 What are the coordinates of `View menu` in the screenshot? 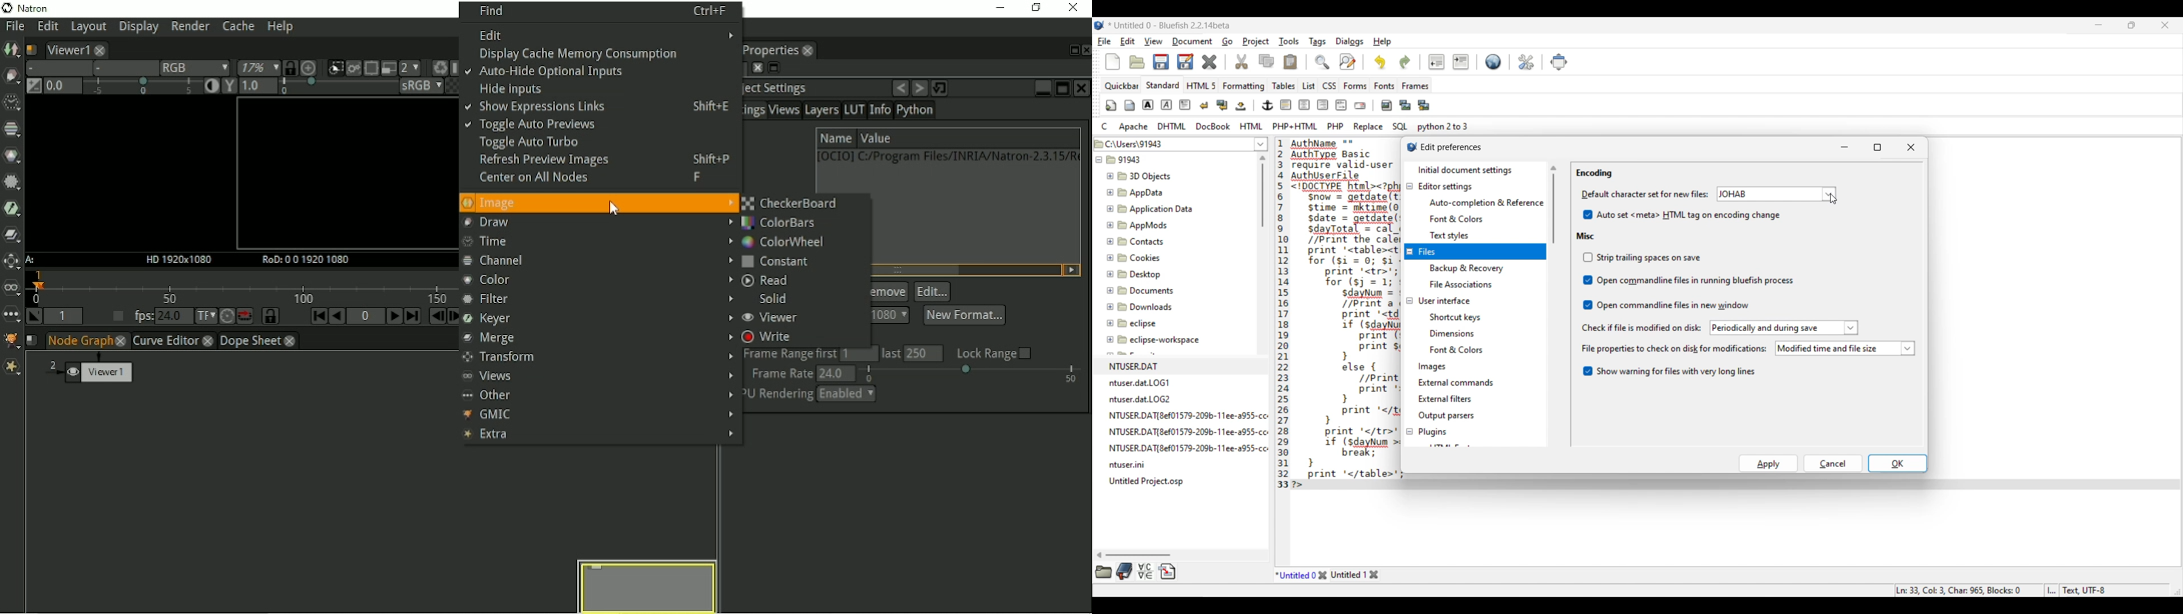 It's located at (1153, 42).